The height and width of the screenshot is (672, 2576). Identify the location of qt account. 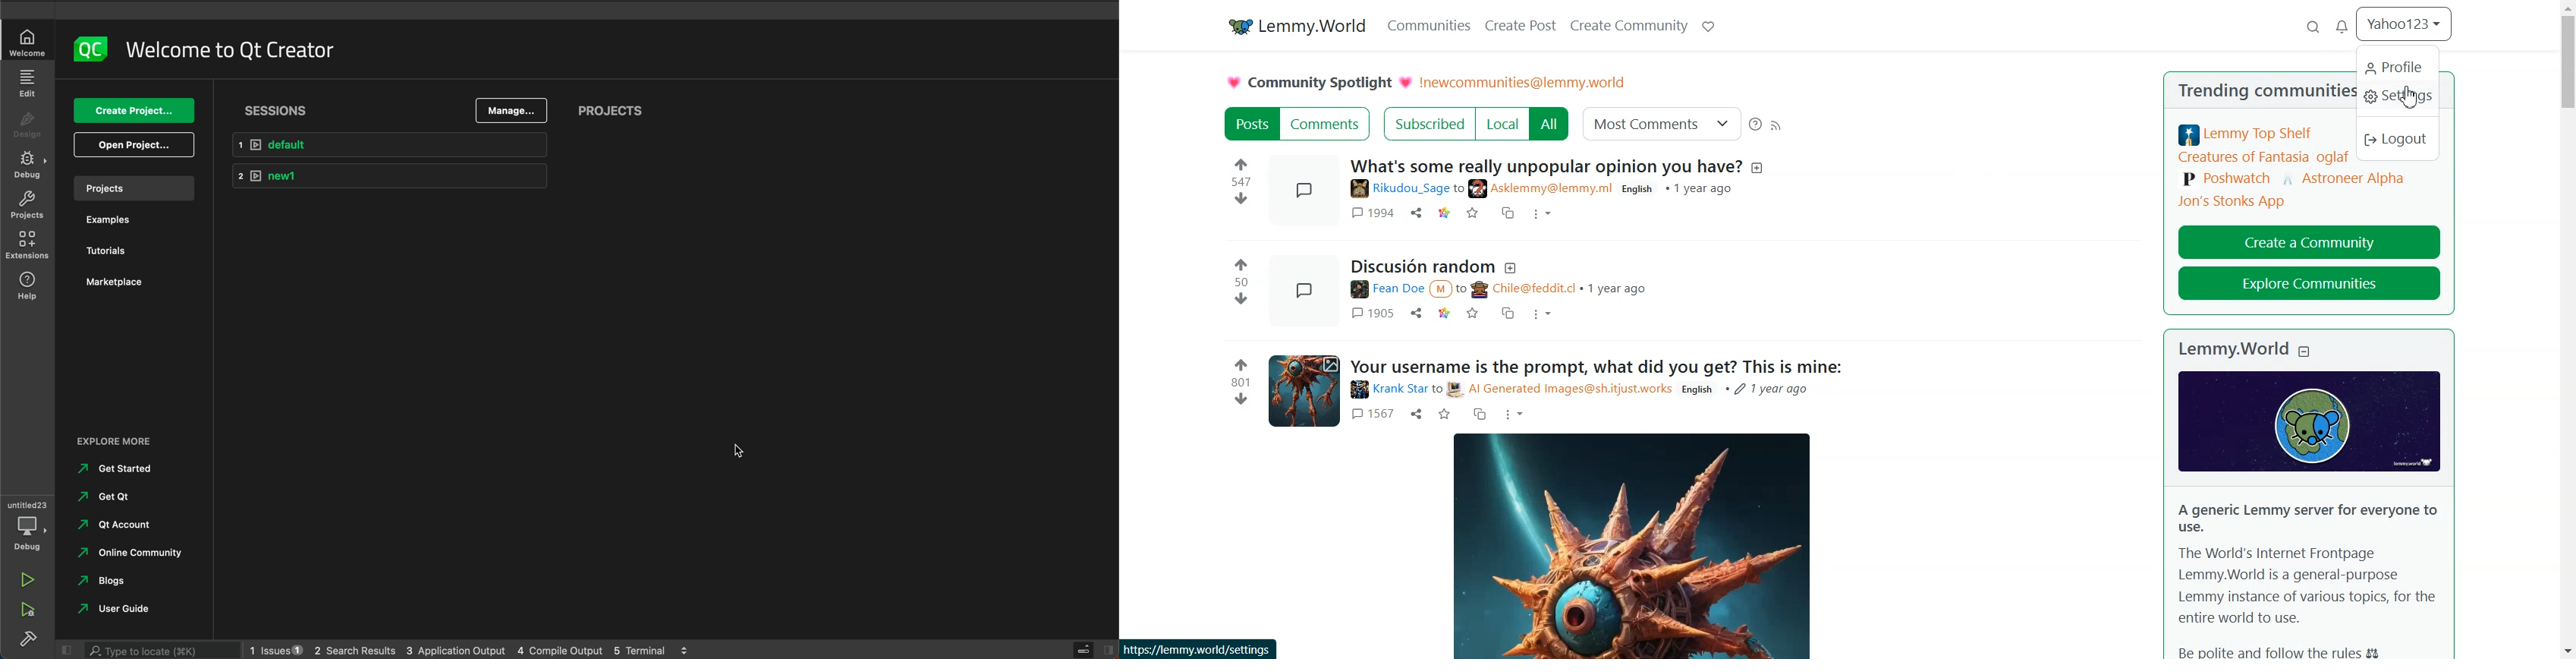
(128, 526).